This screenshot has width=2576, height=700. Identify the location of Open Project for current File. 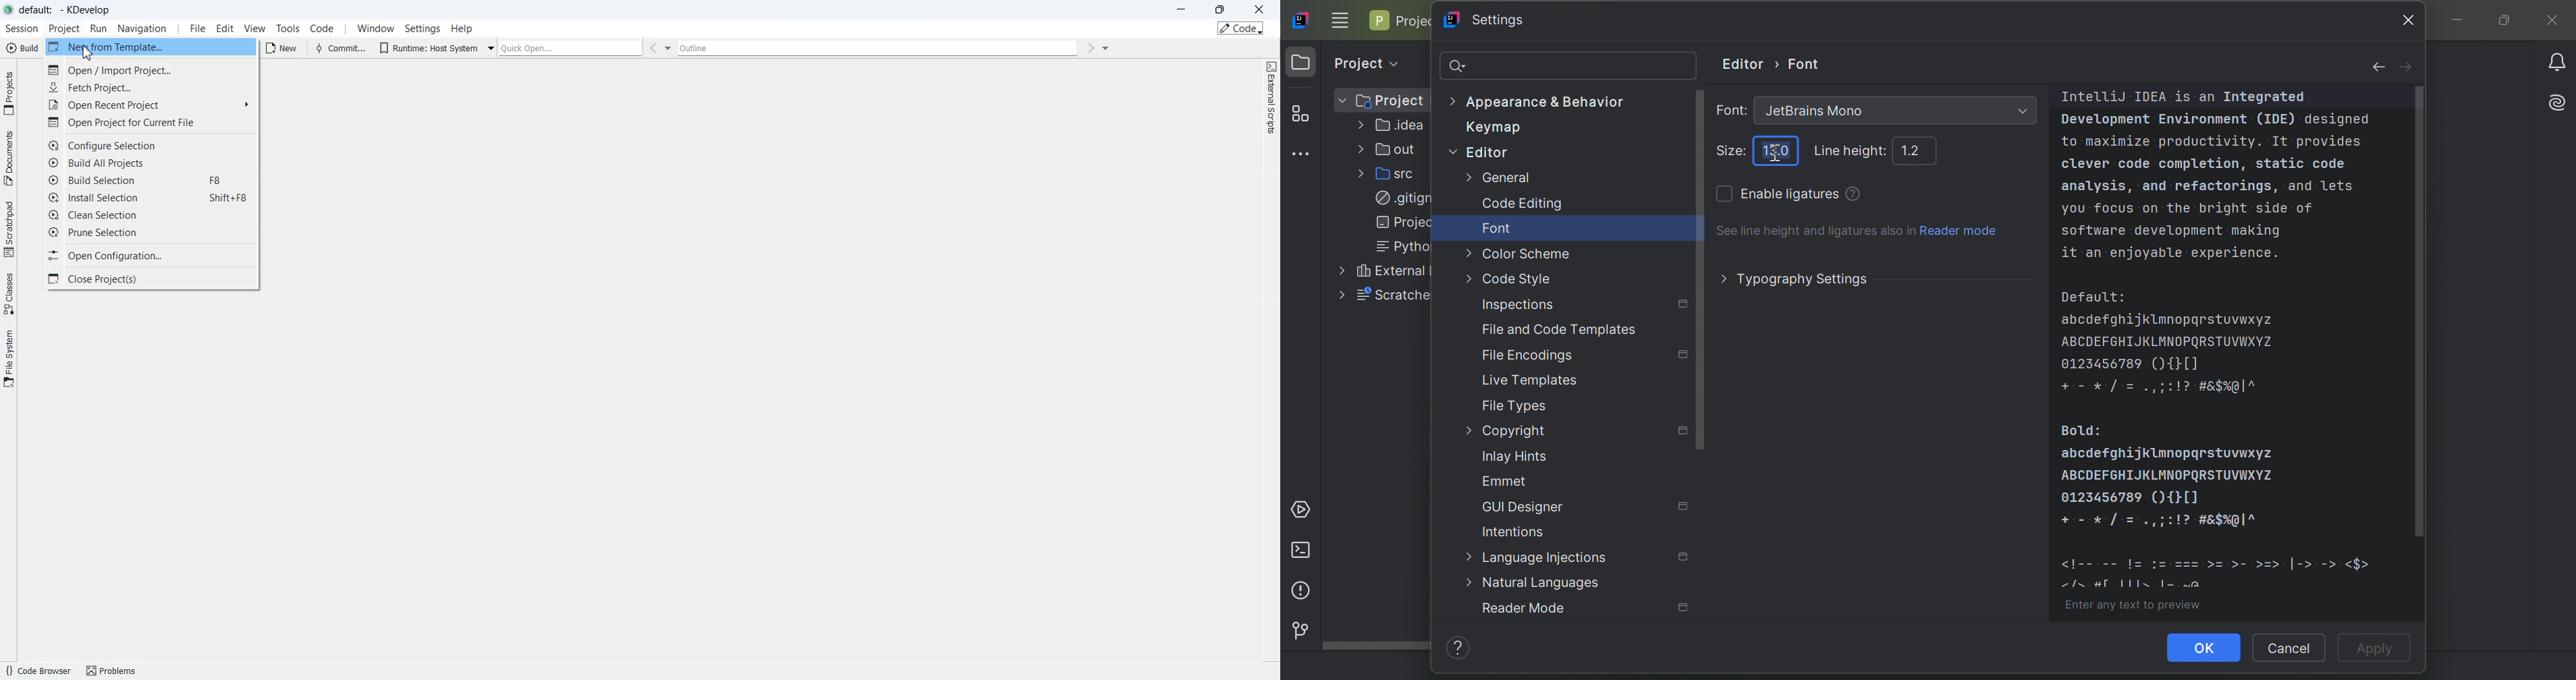
(151, 121).